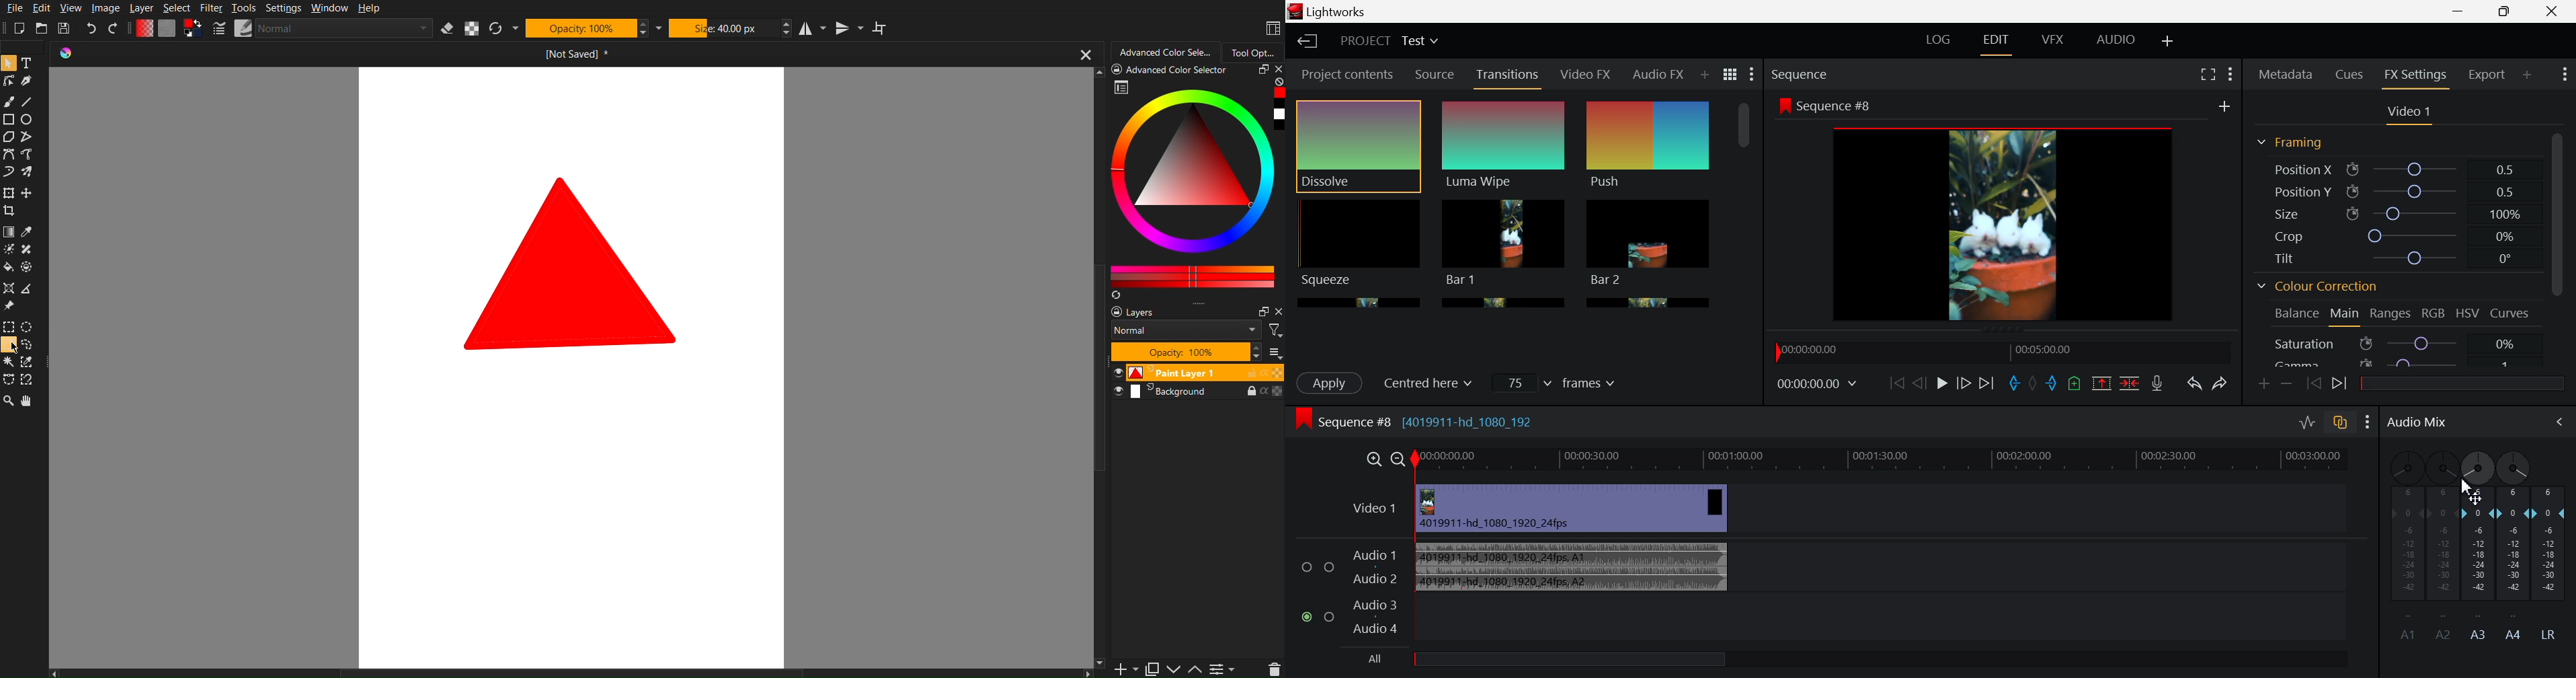  I want to click on A2 Channel Disabled, so click(2443, 544).